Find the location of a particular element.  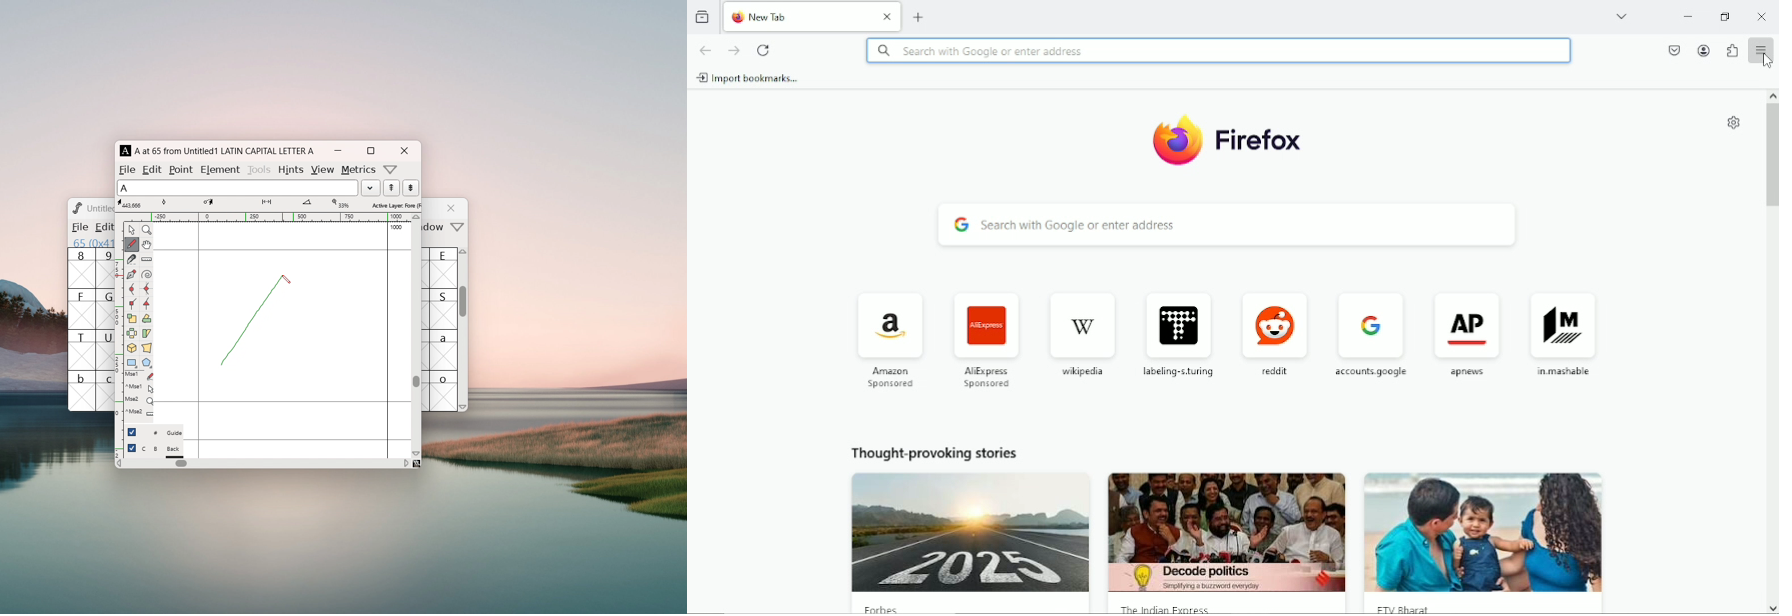

checkbox is located at coordinates (132, 448).